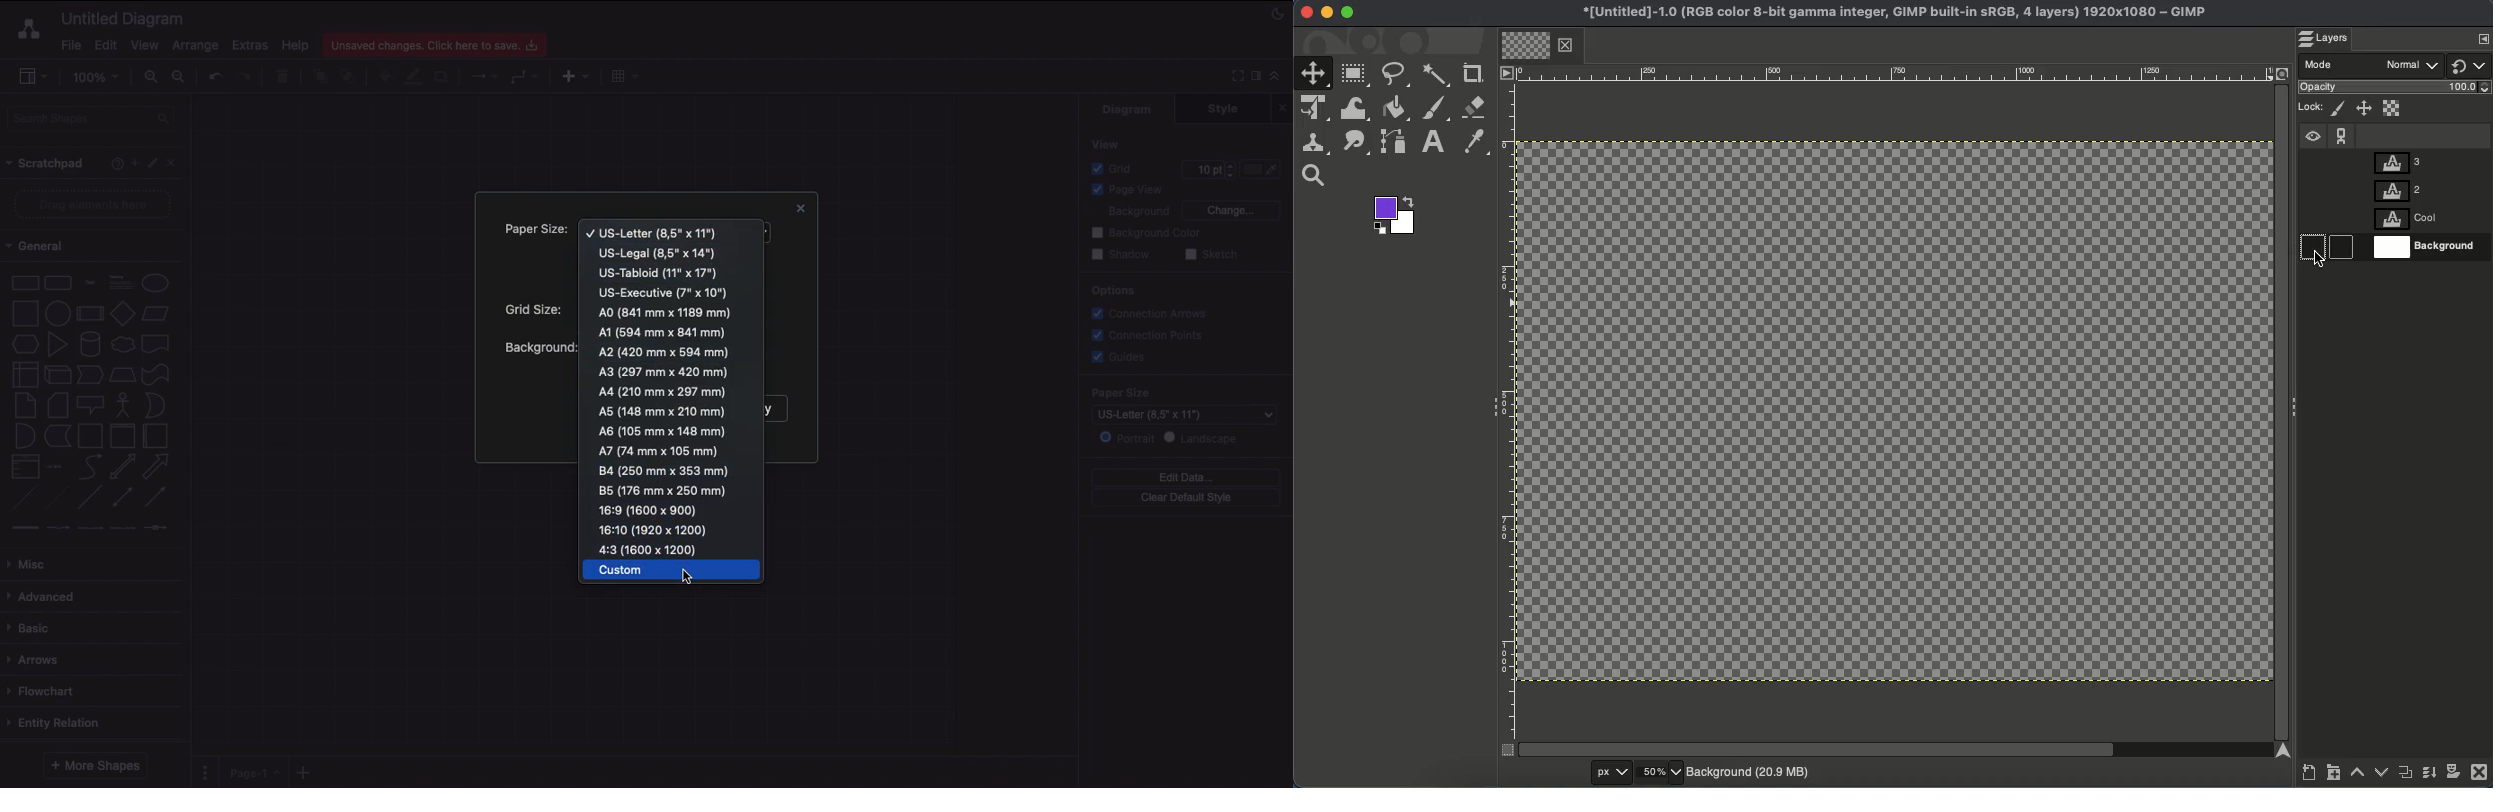 The image size is (2520, 812). I want to click on 100%, so click(98, 77).